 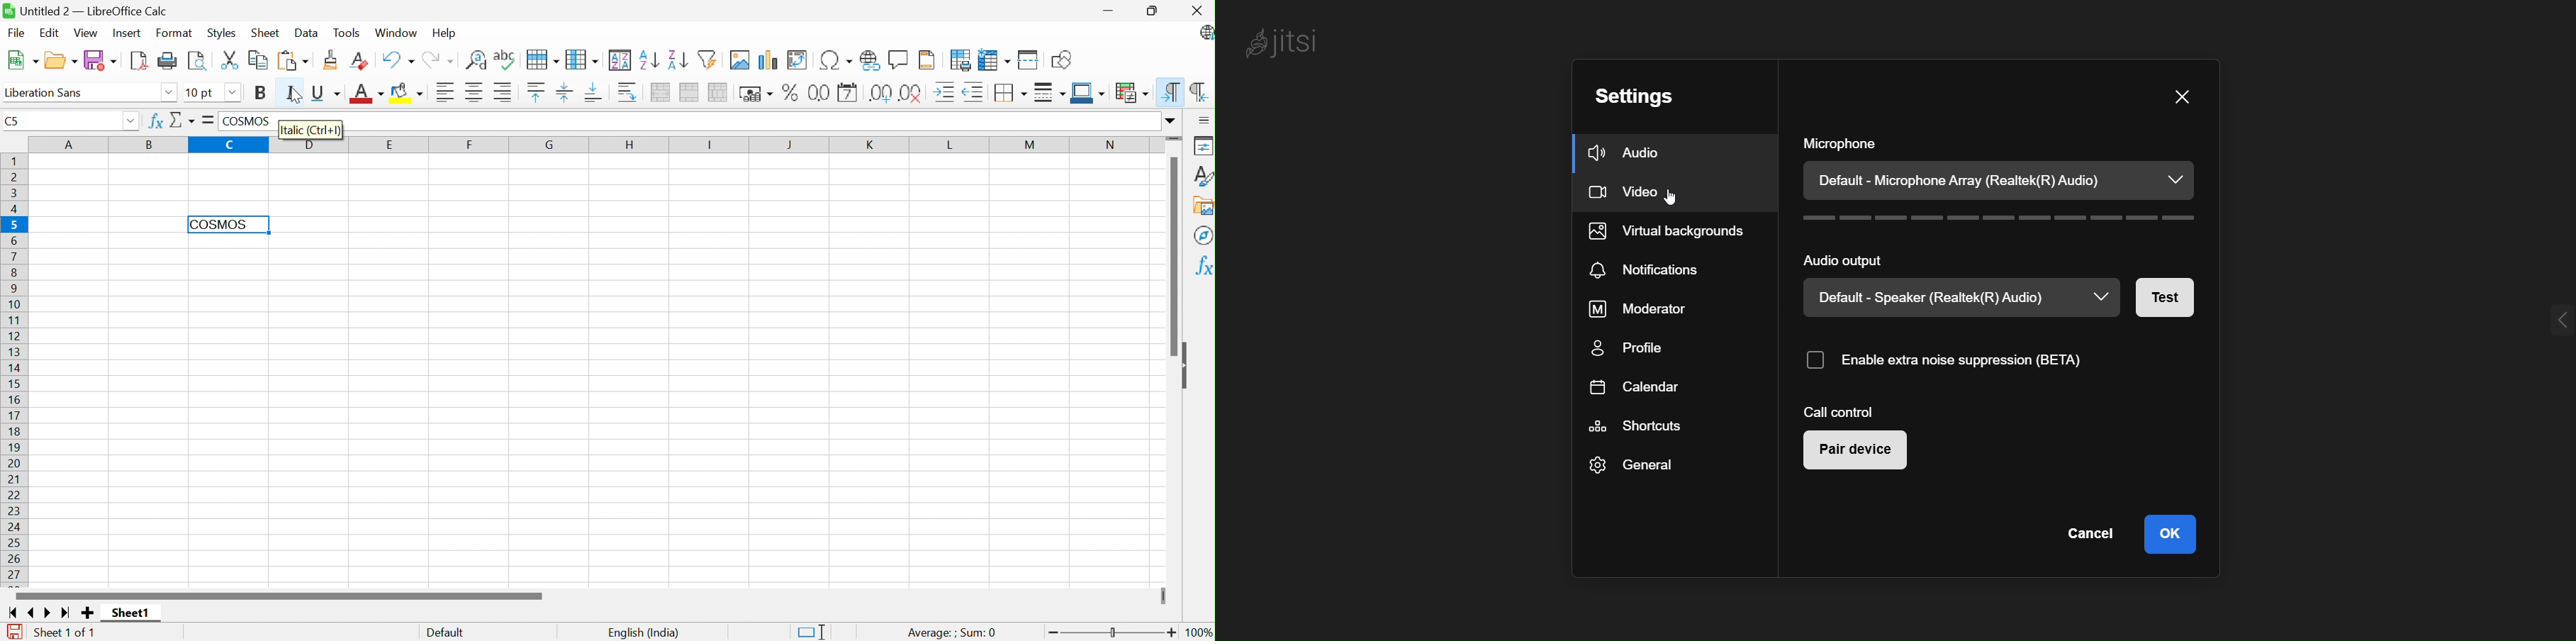 What do you see at coordinates (648, 60) in the screenshot?
I see `Sort ascending` at bounding box center [648, 60].